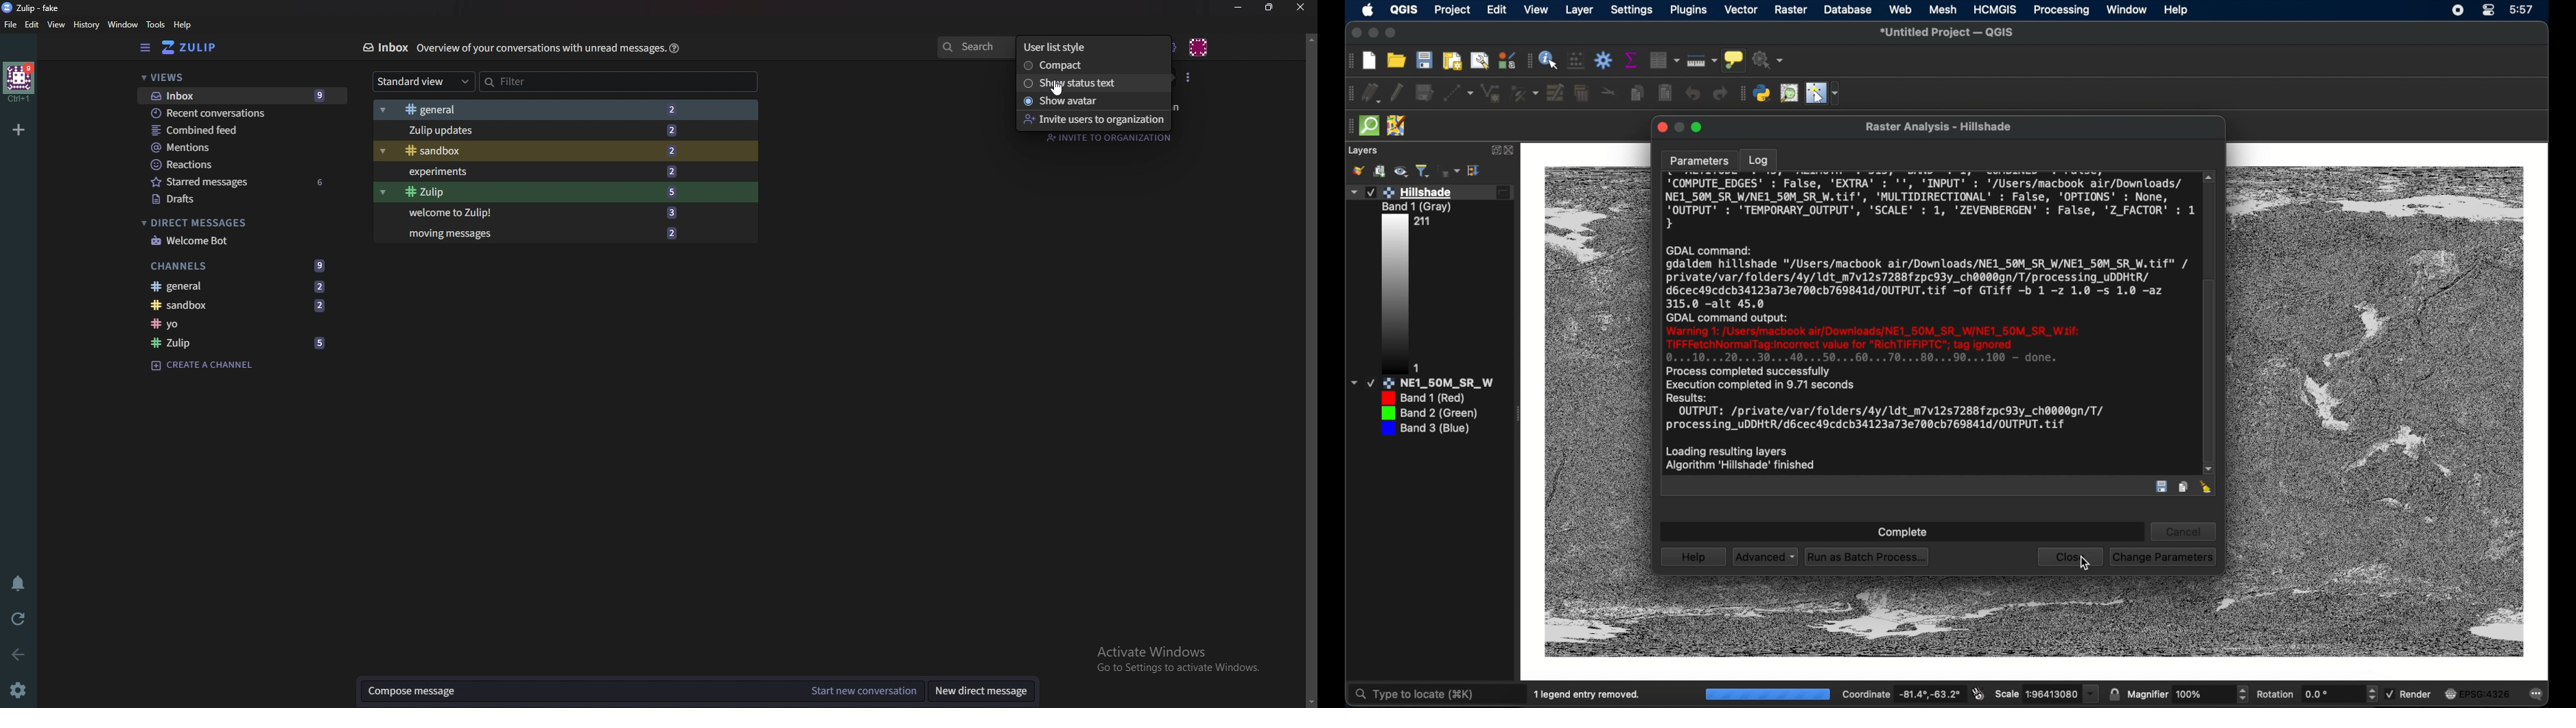  I want to click on vector, so click(1740, 9).